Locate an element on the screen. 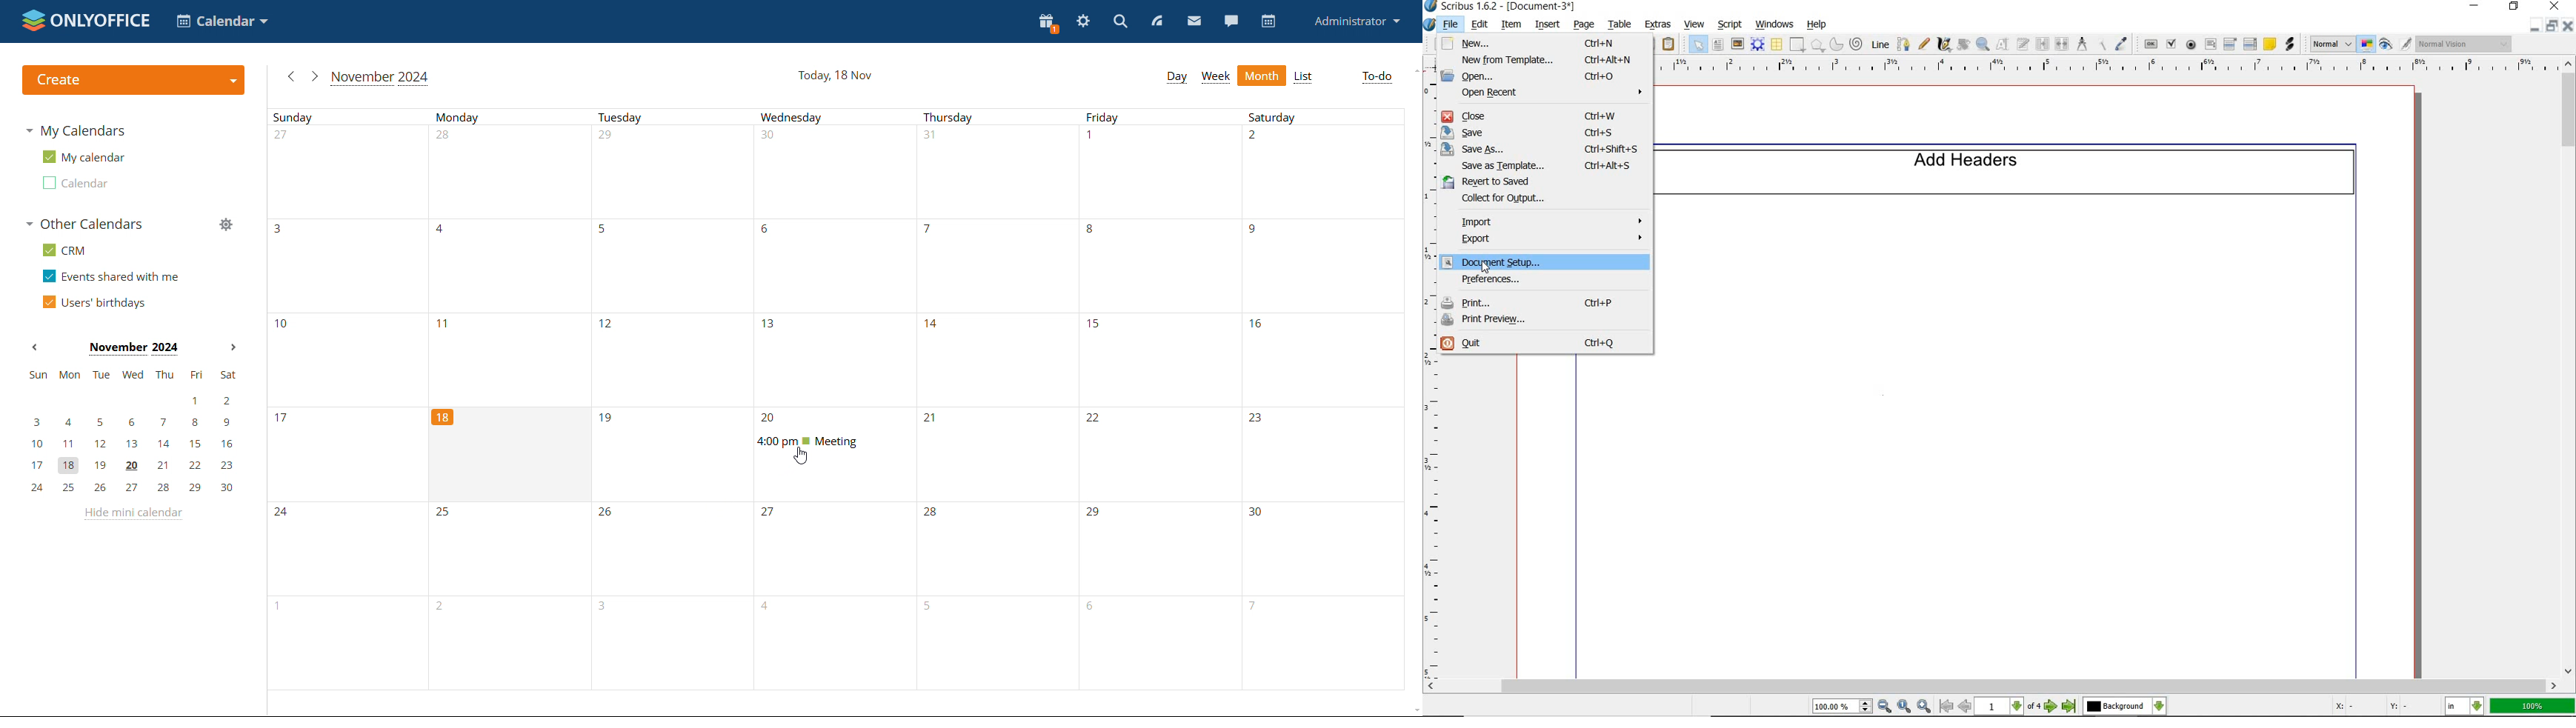 Image resolution: width=2576 pixels, height=728 pixels. polygon is located at coordinates (1817, 45).